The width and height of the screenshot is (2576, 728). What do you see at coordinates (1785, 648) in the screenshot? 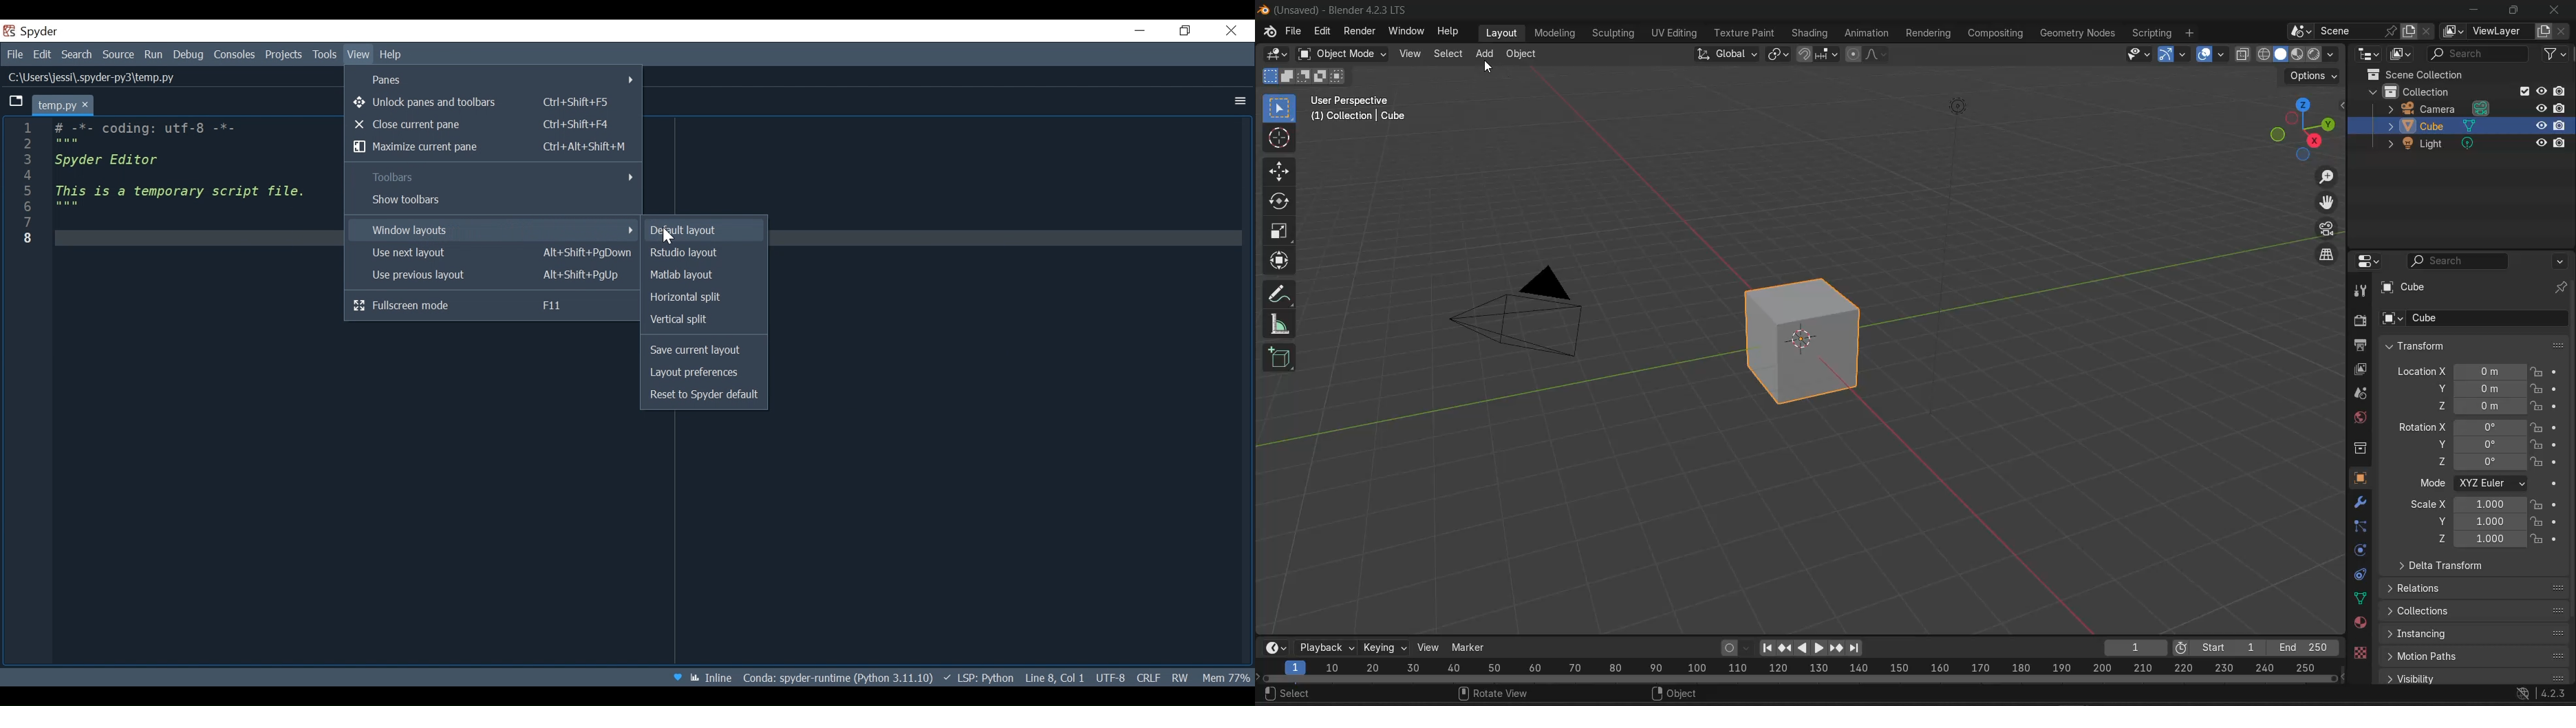
I see `jump to keyframe` at bounding box center [1785, 648].